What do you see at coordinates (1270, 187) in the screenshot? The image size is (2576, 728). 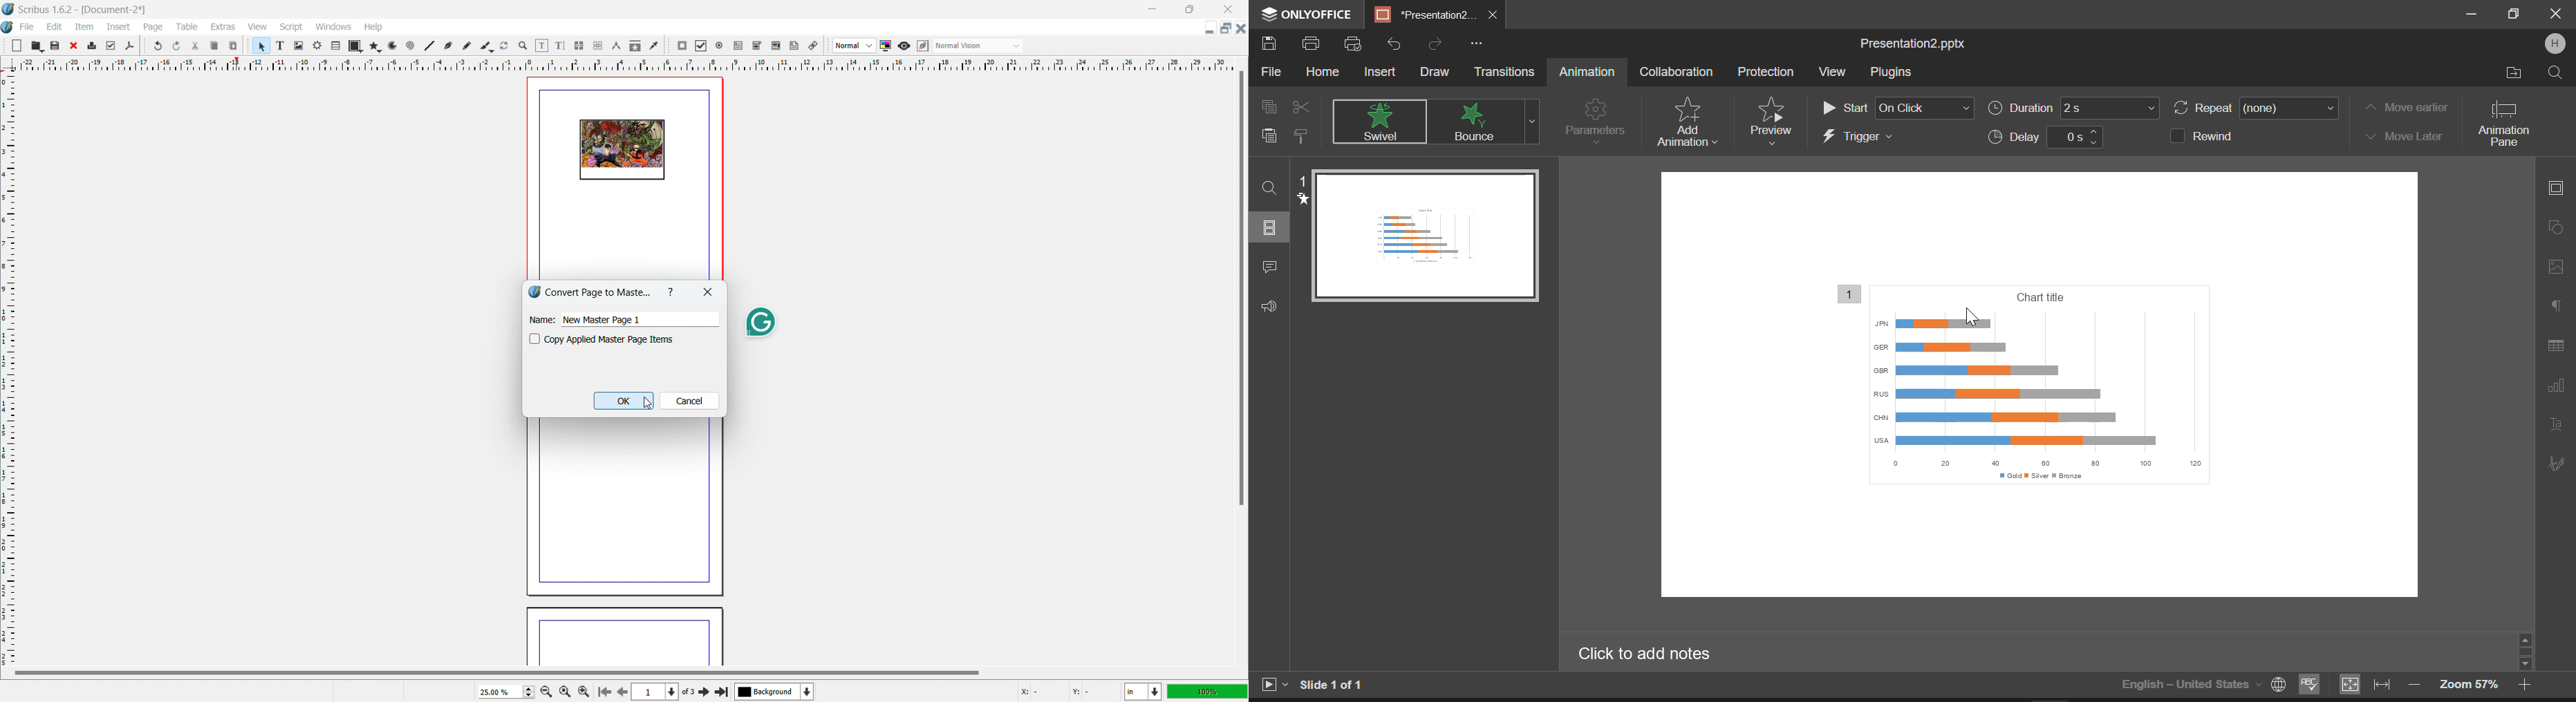 I see `Find` at bounding box center [1270, 187].